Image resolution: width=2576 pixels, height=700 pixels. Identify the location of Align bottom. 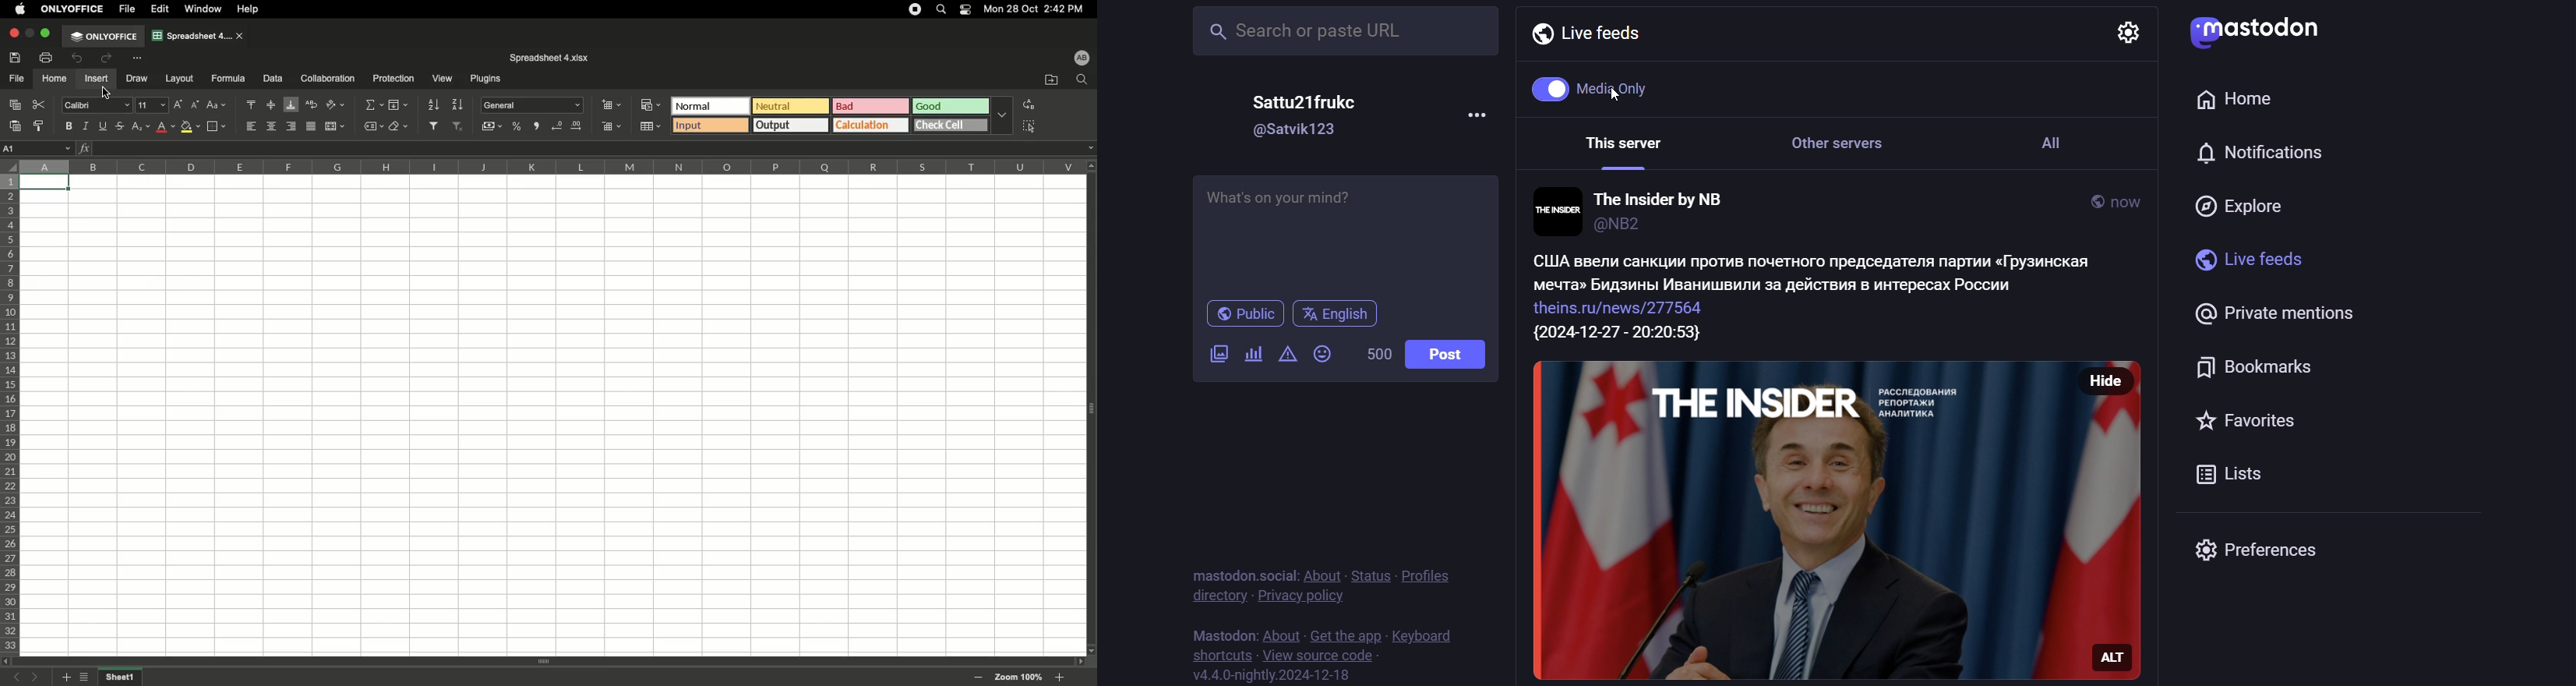
(291, 105).